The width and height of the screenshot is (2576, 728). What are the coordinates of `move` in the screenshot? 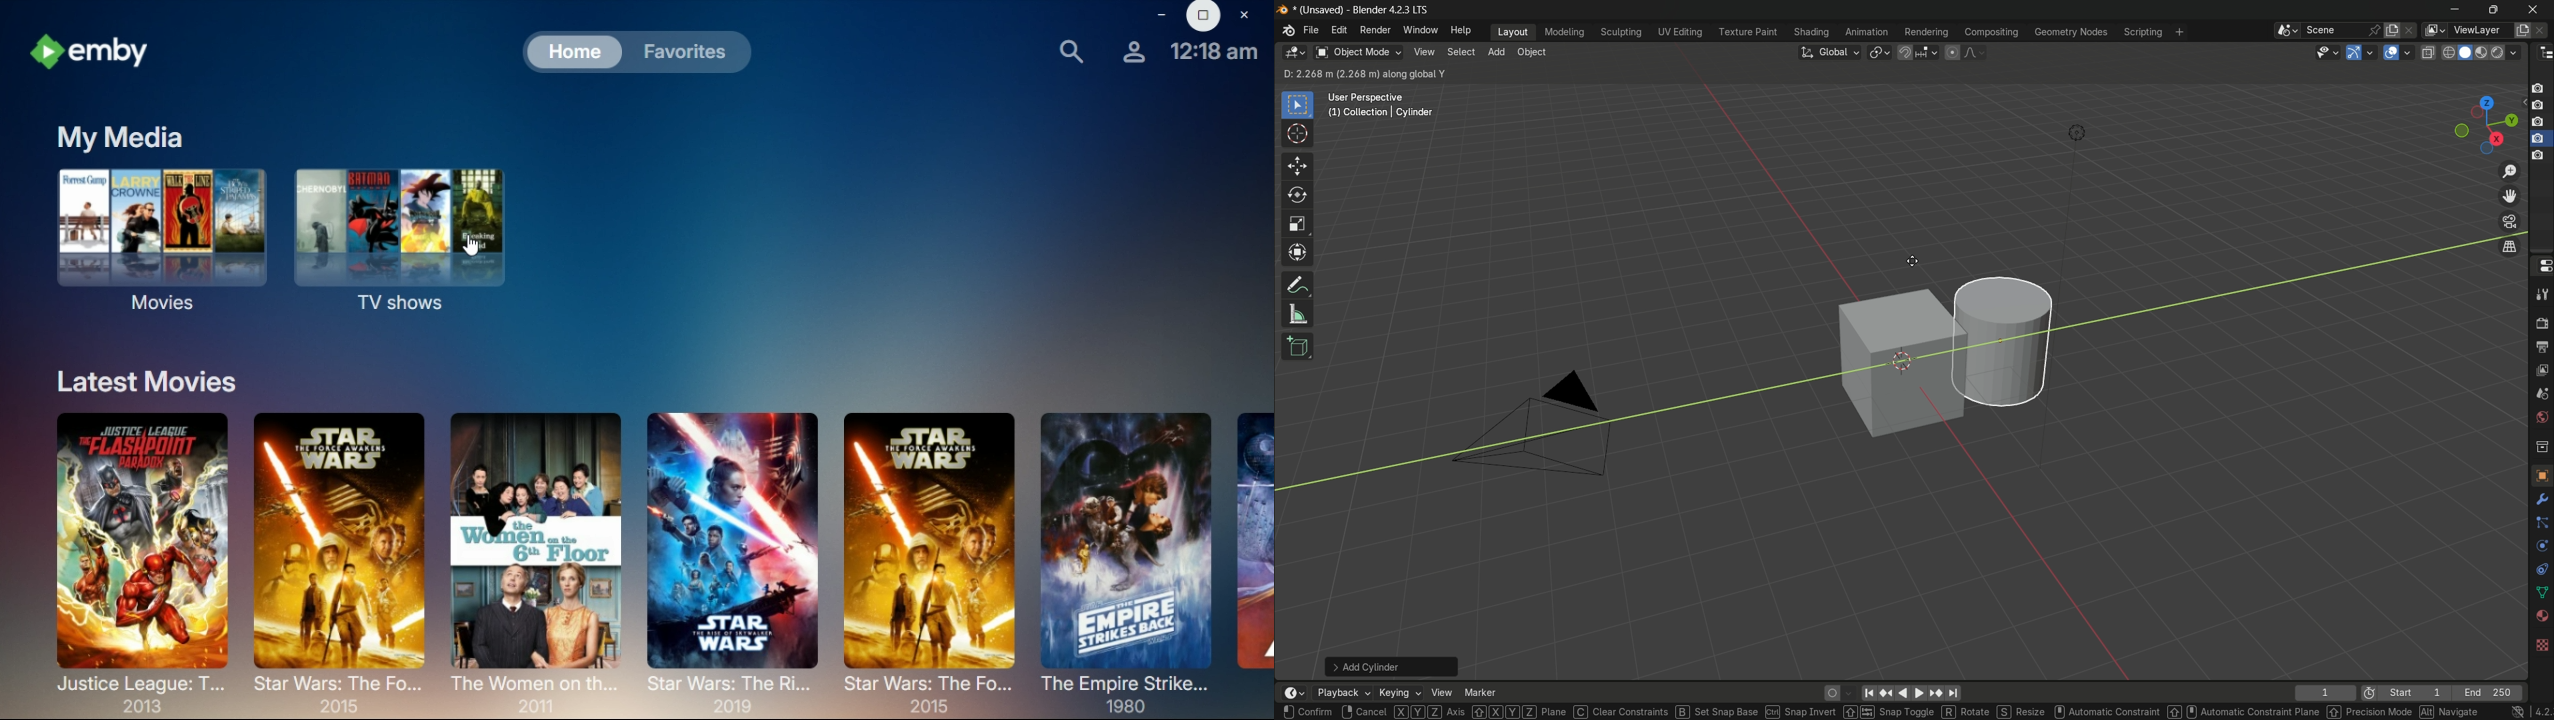 It's located at (1298, 166).